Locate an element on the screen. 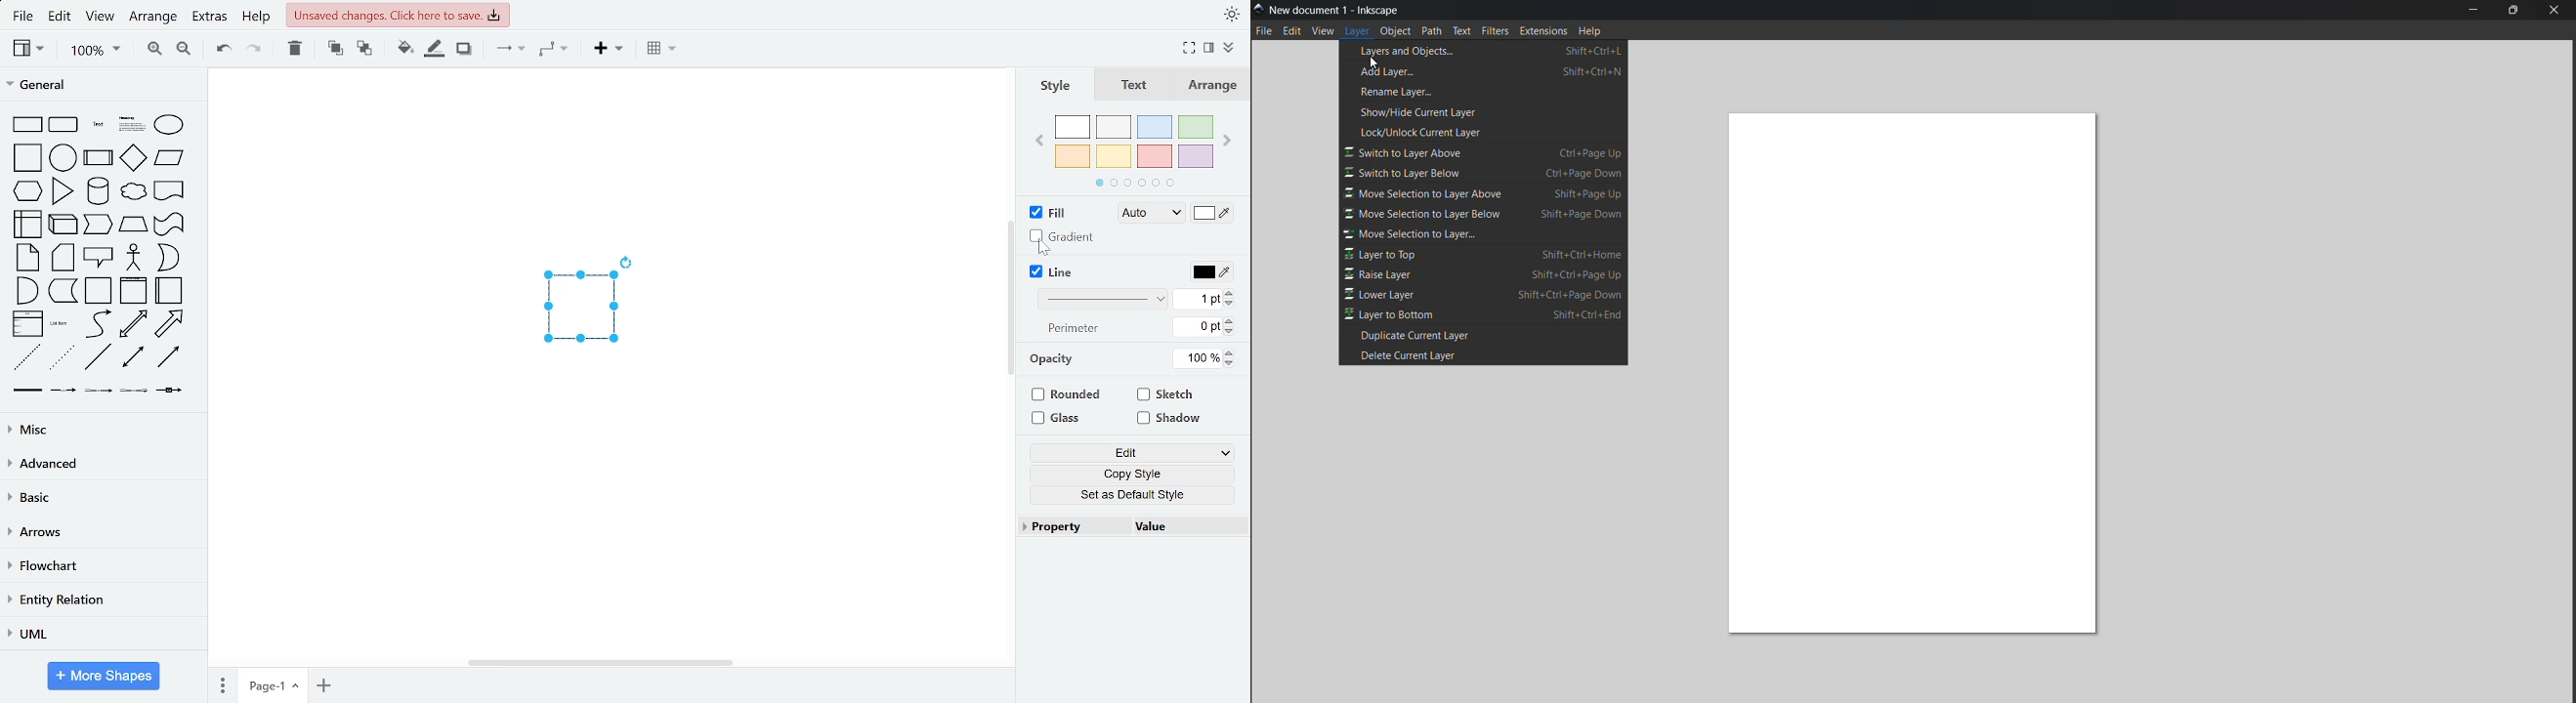  general shapes is located at coordinates (132, 257).